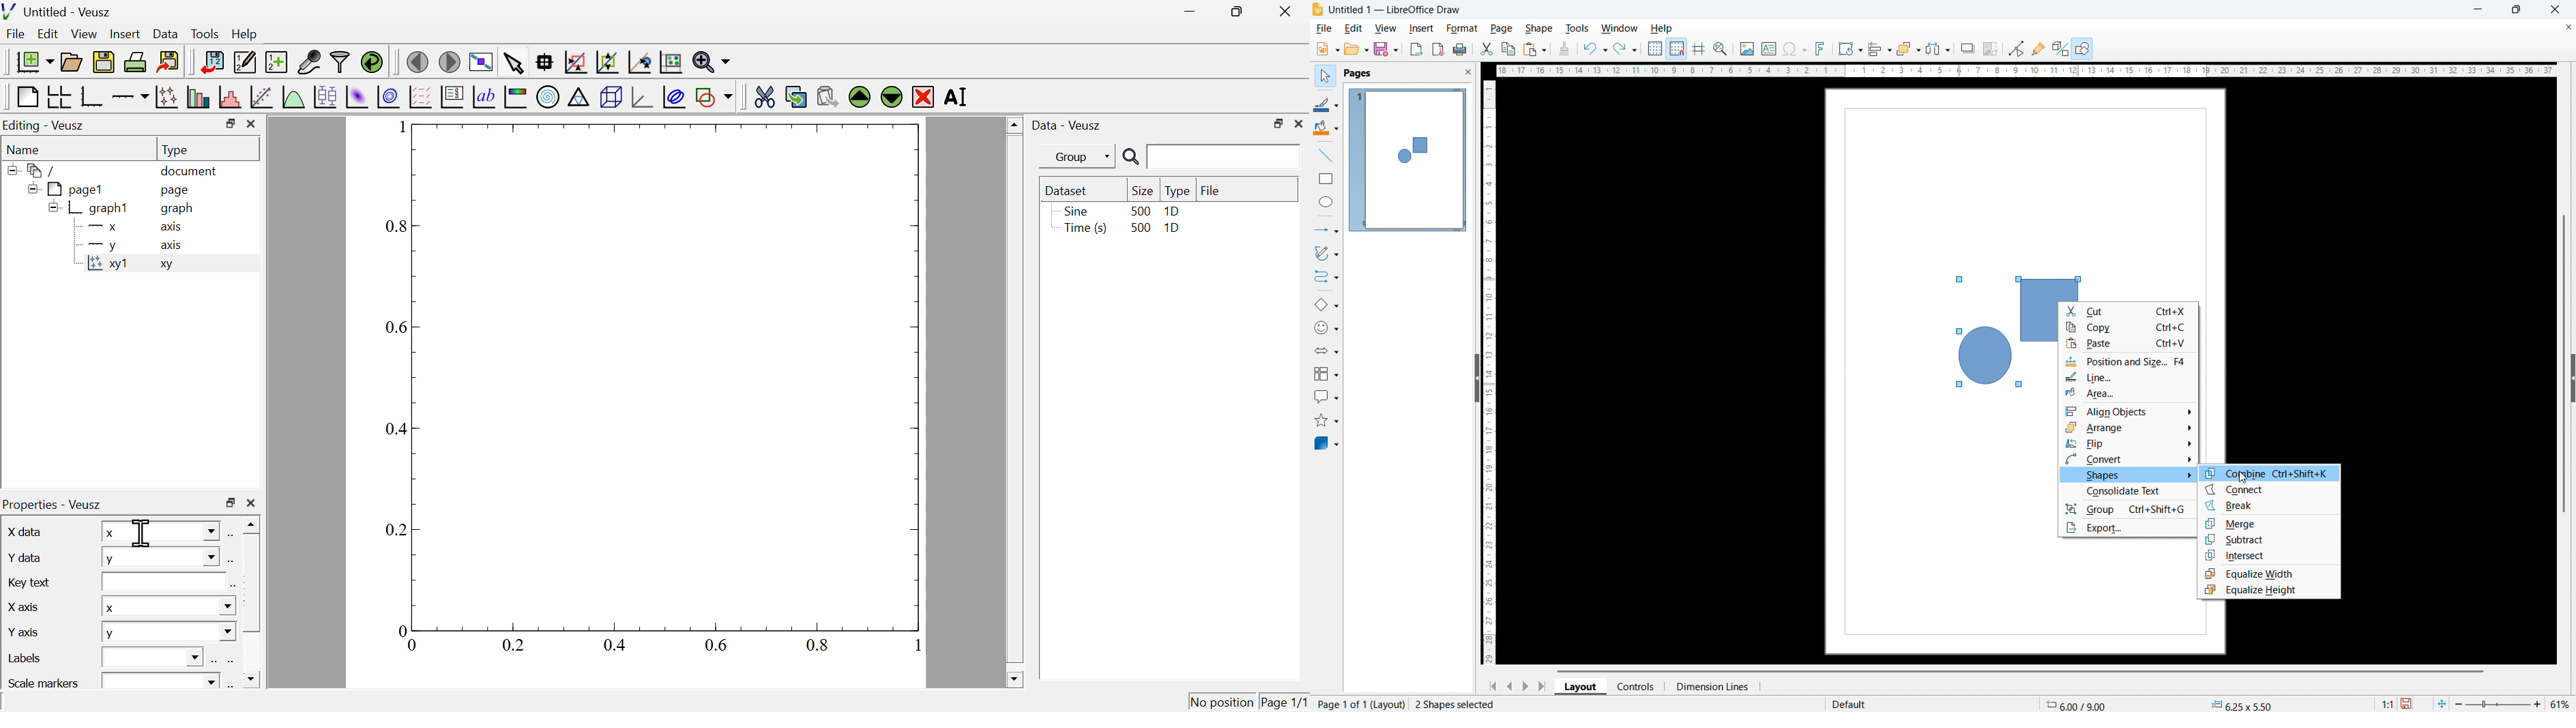 The width and height of the screenshot is (2576, 728). Describe the element at coordinates (1141, 190) in the screenshot. I see `size` at that location.